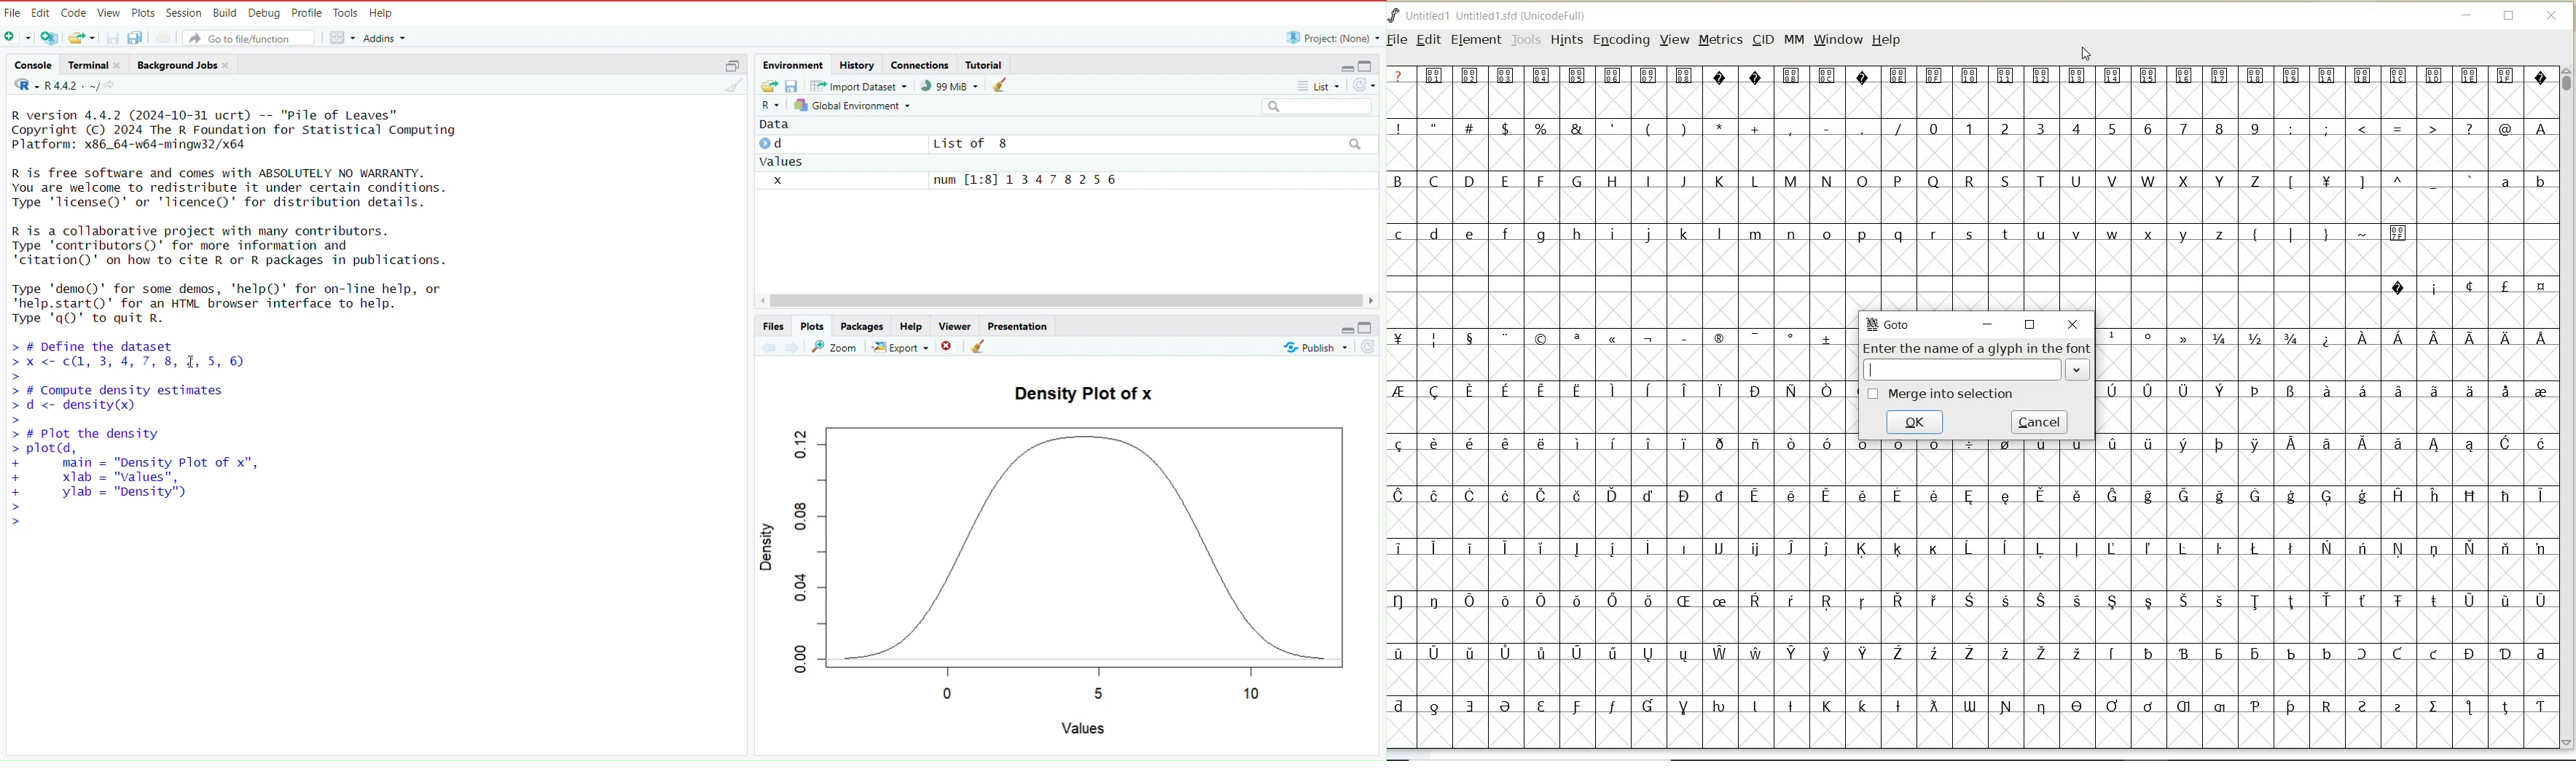  Describe the element at coordinates (781, 180) in the screenshot. I see `x` at that location.